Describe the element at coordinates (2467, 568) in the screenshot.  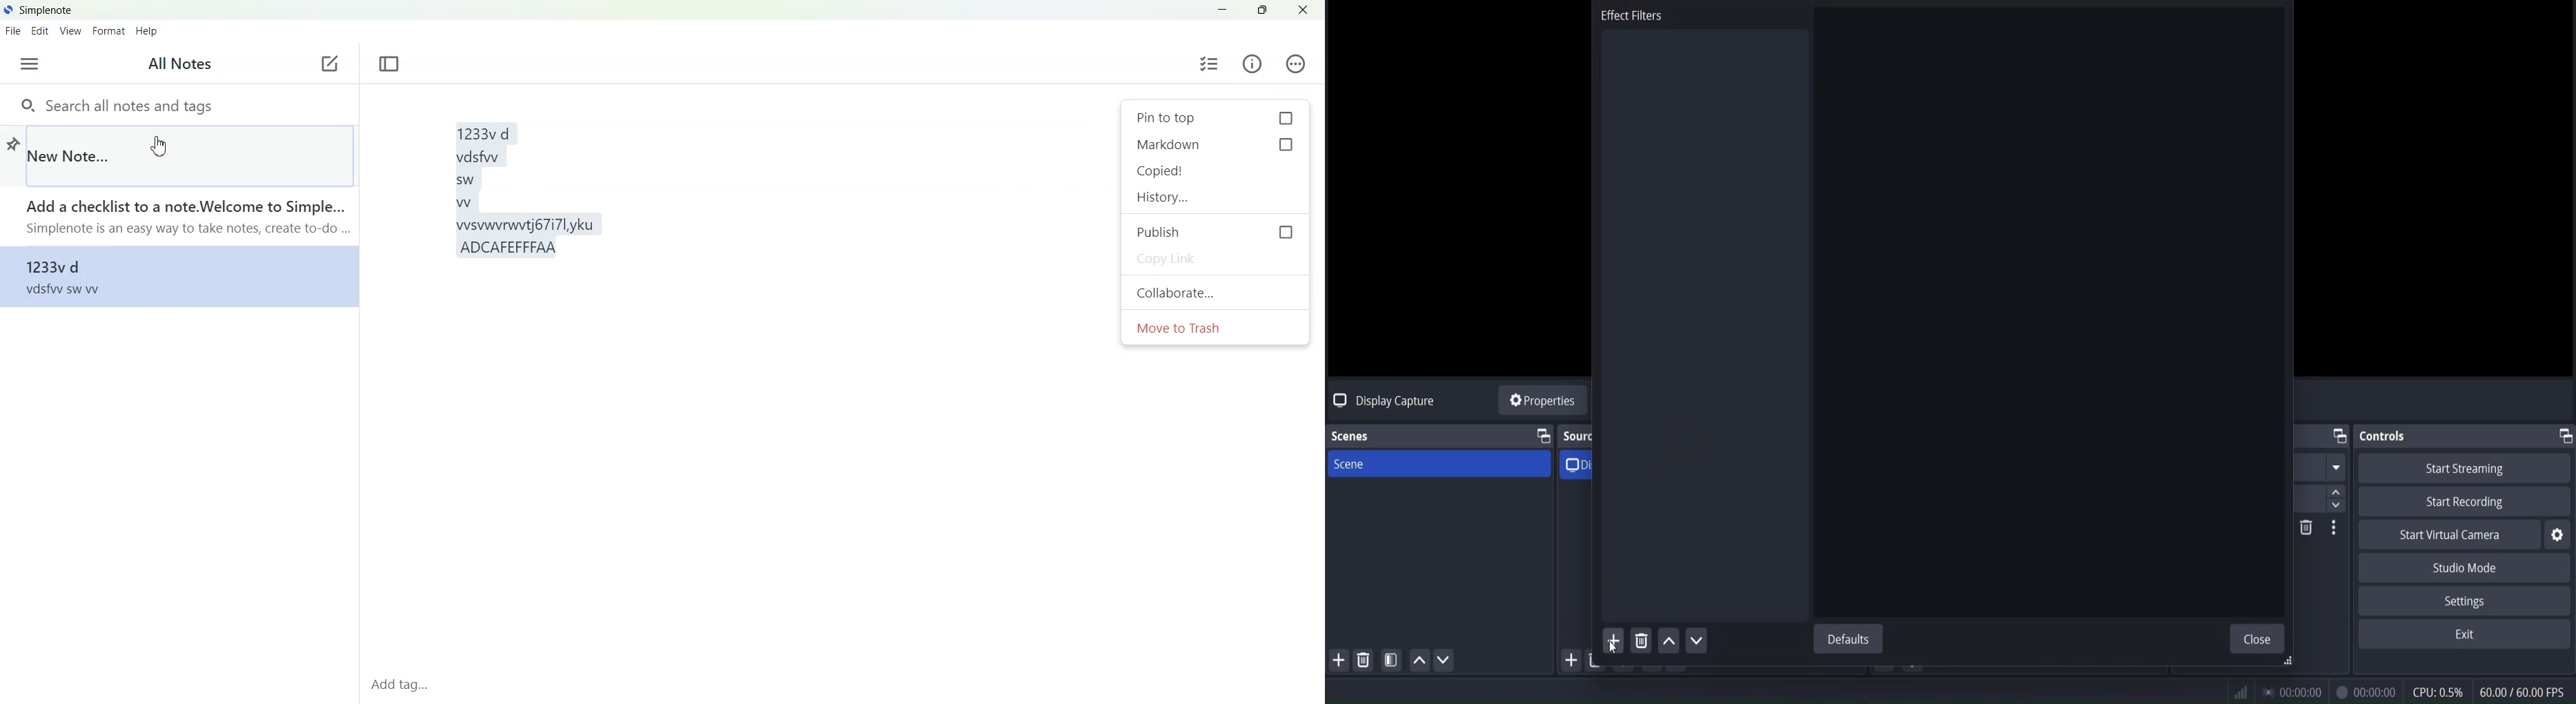
I see `studio mode` at that location.